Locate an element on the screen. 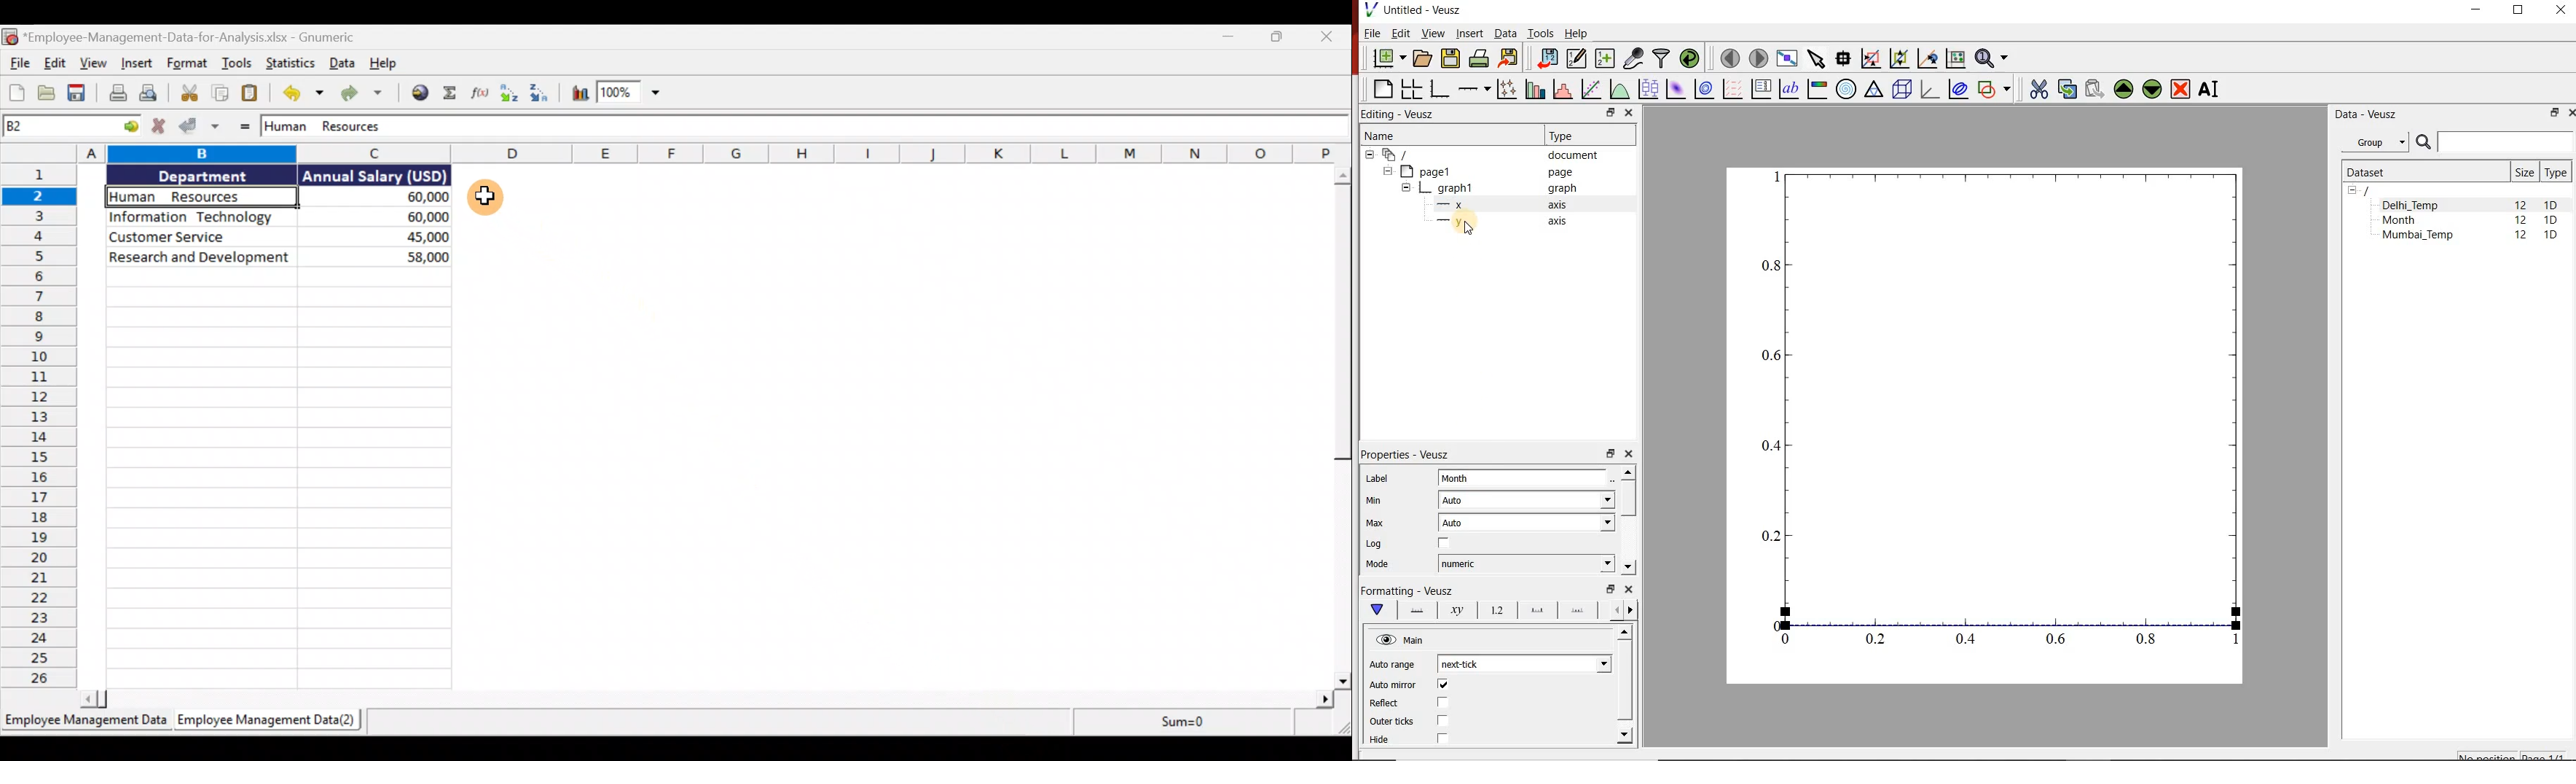 Image resolution: width=2576 pixels, height=784 pixels. Dataset is located at coordinates (2422, 172).